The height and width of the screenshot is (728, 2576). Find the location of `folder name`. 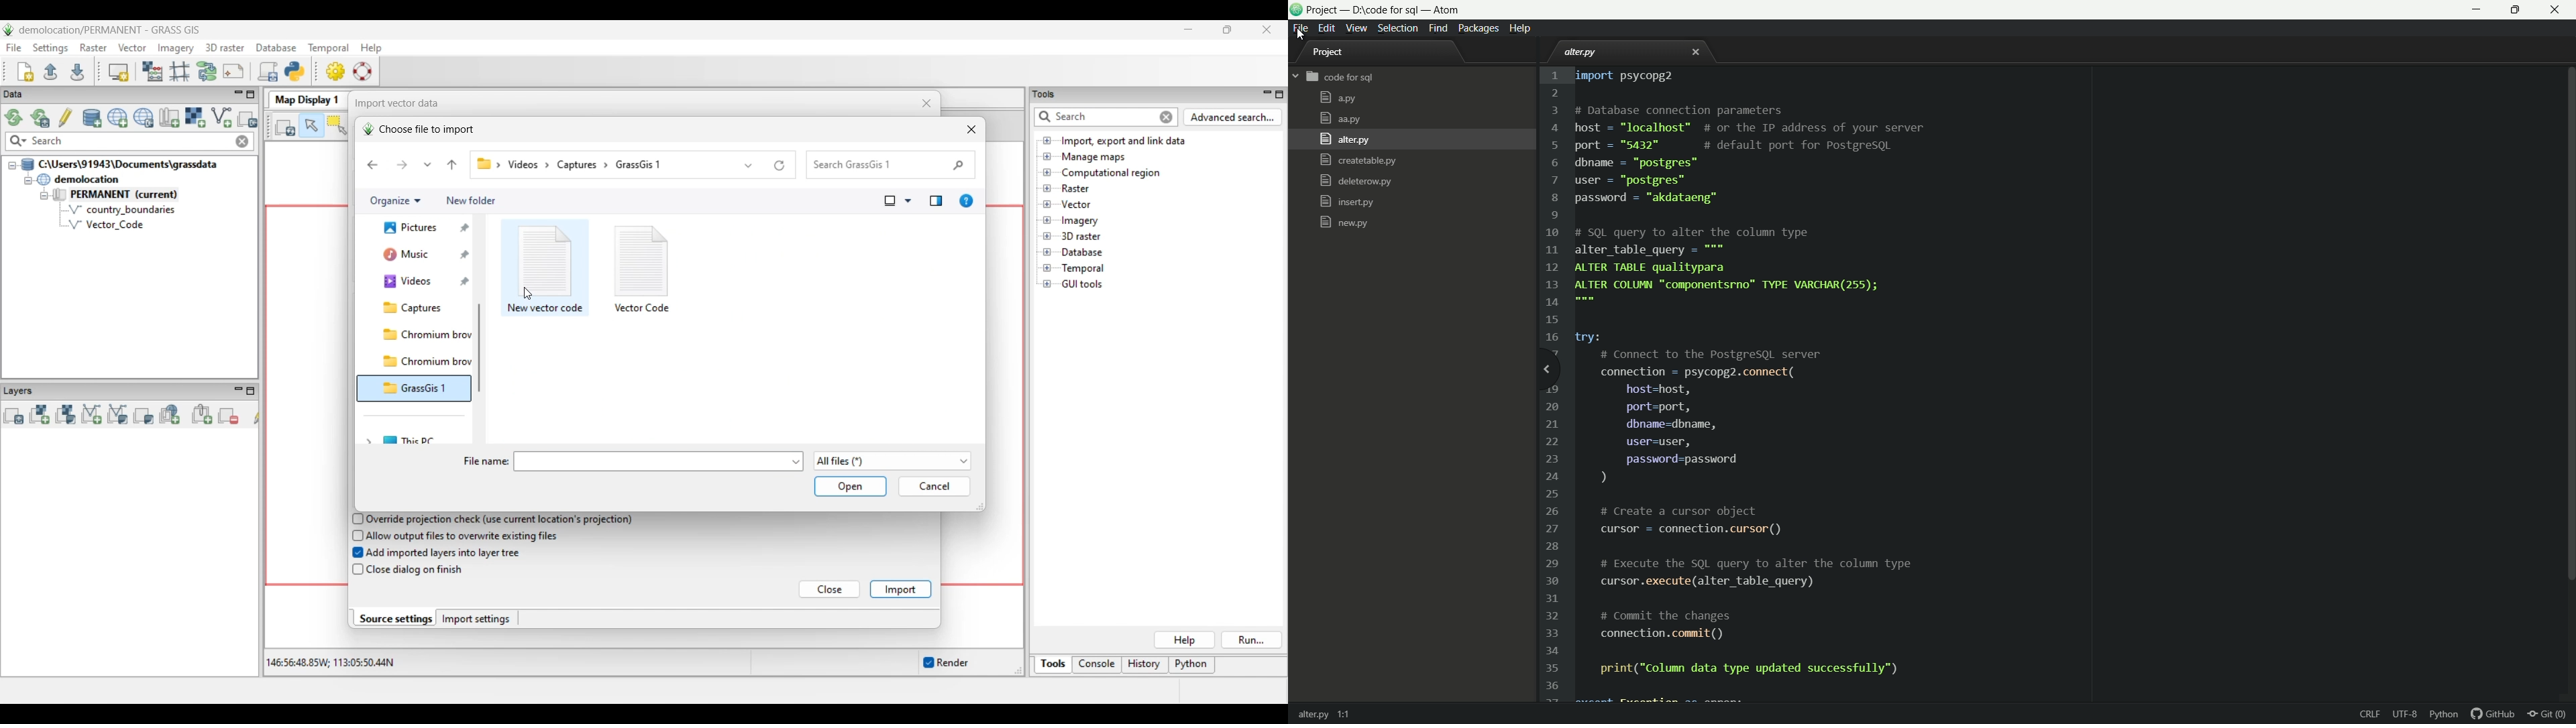

folder name is located at coordinates (1341, 78).